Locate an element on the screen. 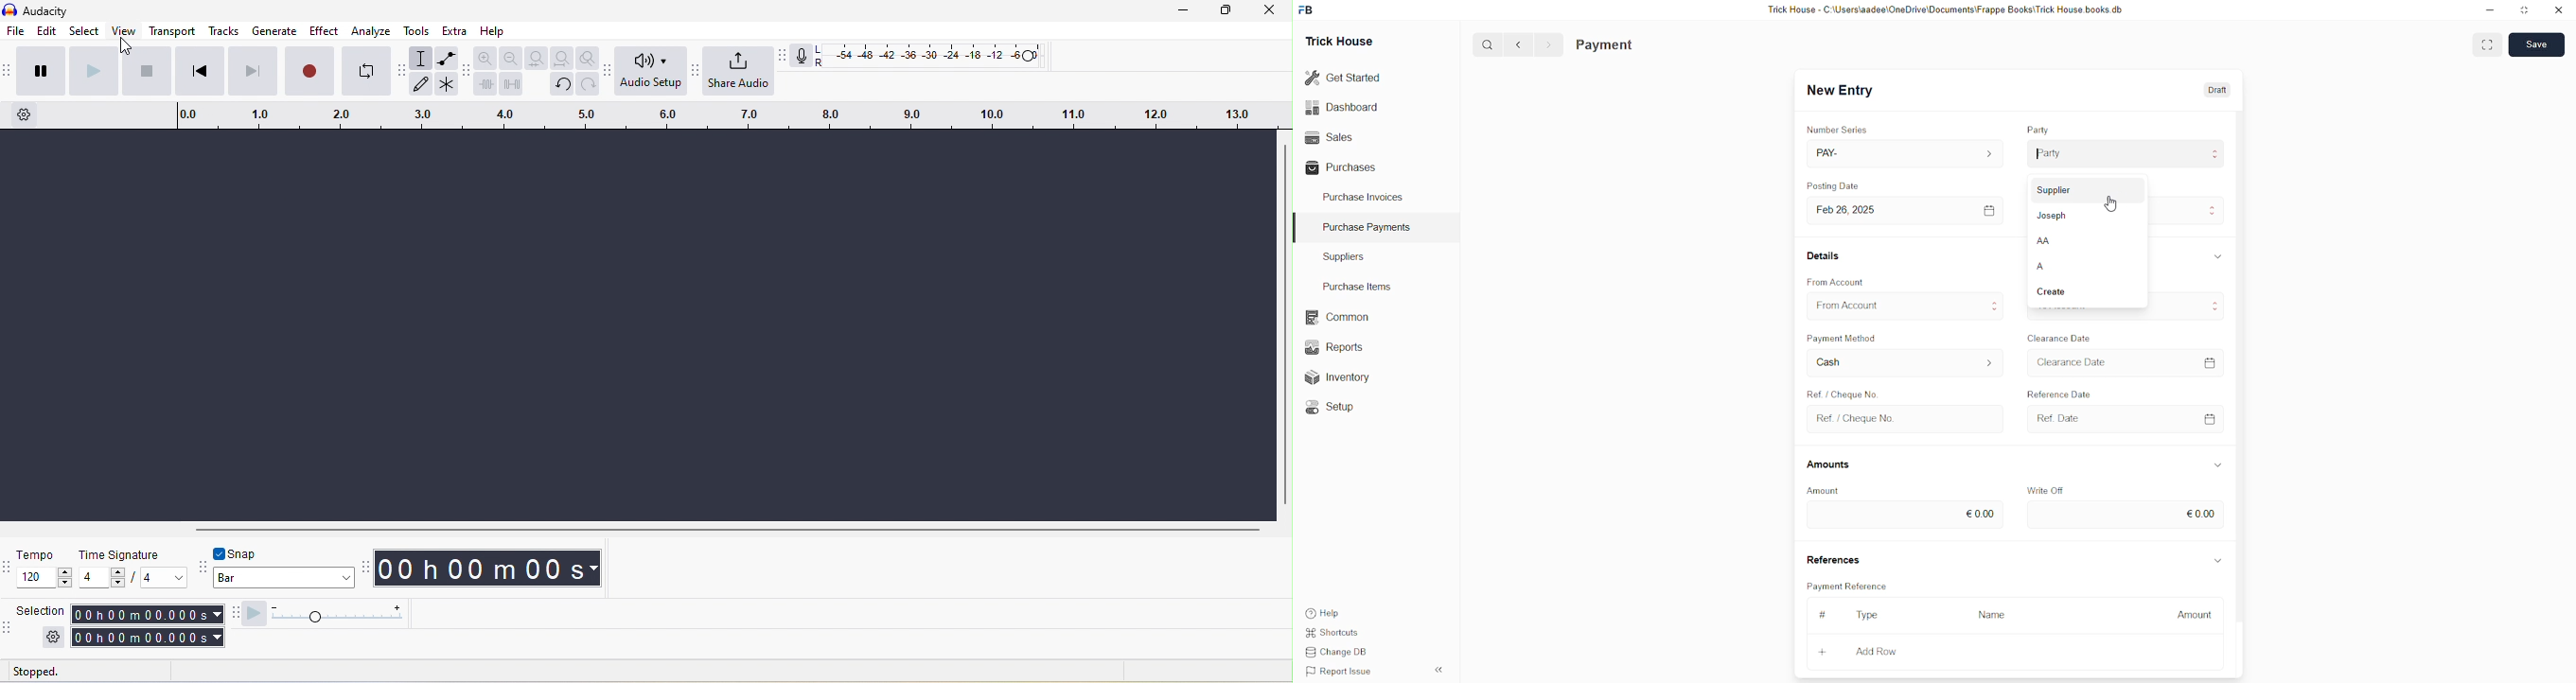 The height and width of the screenshot is (700, 2576). Dashboard is located at coordinates (1344, 107).